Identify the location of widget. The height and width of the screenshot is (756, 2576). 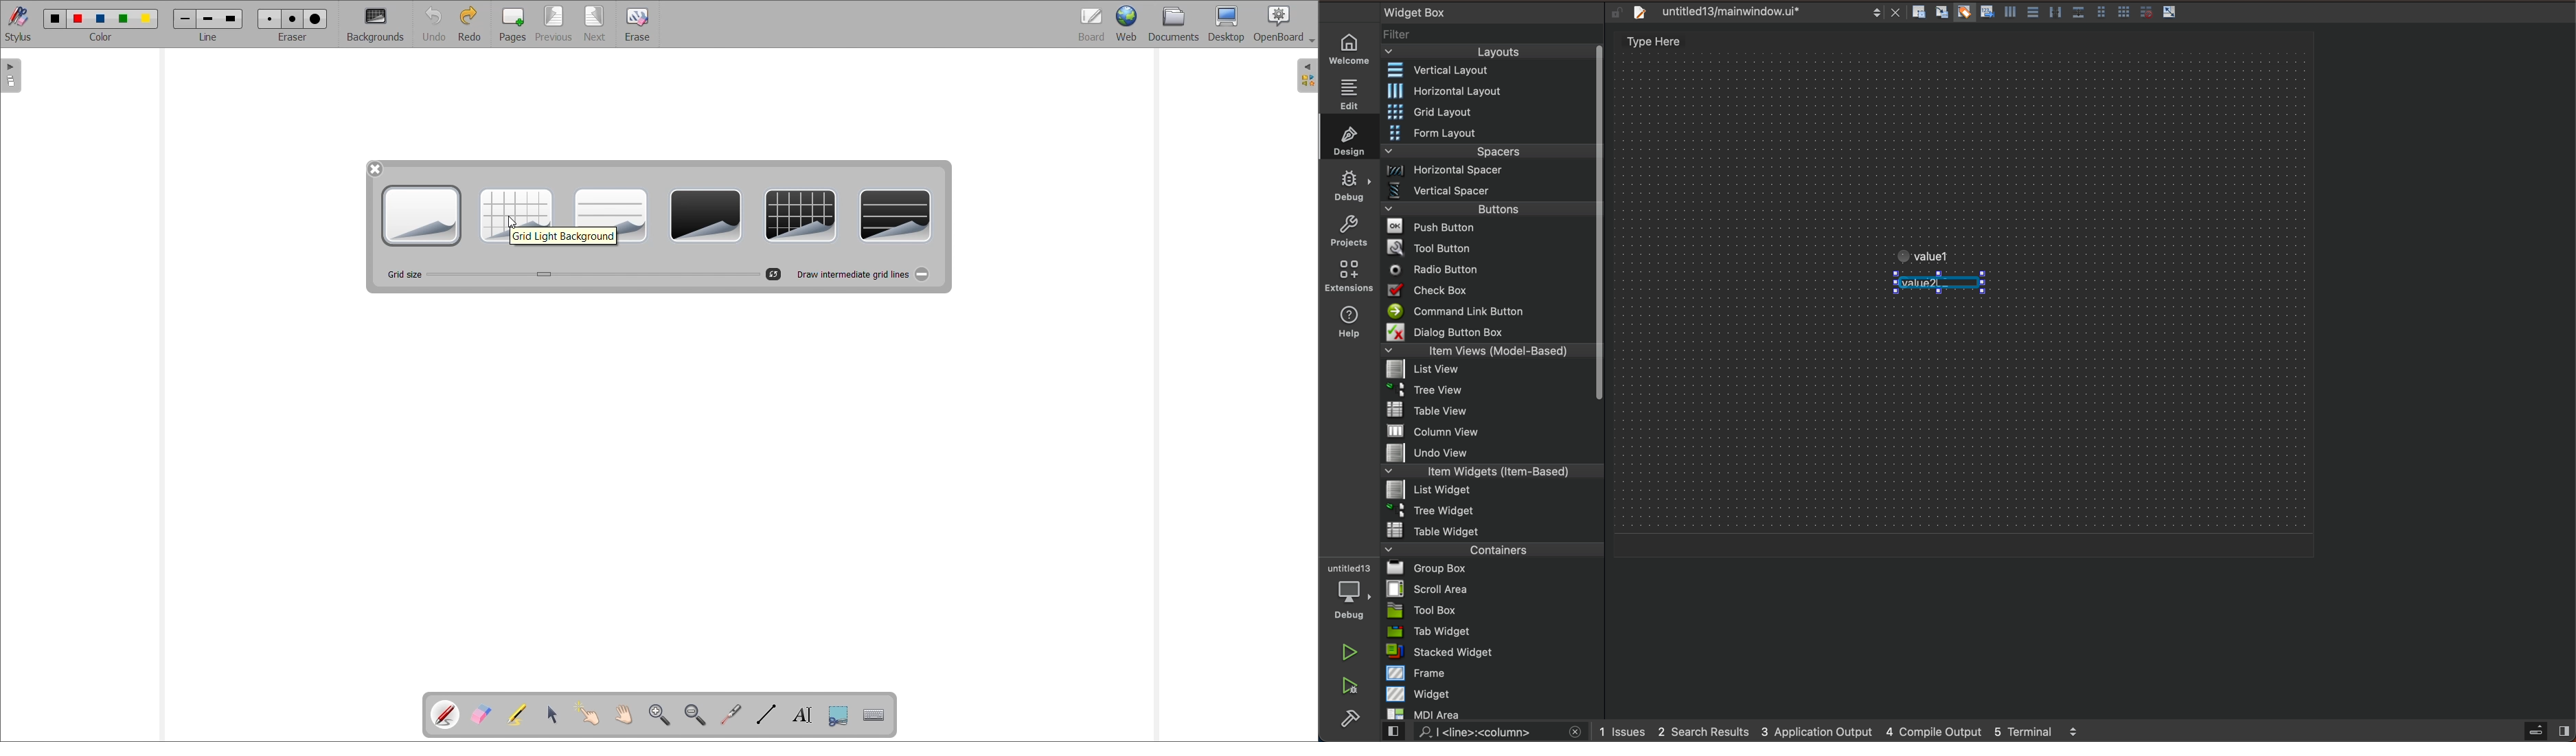
(1494, 693).